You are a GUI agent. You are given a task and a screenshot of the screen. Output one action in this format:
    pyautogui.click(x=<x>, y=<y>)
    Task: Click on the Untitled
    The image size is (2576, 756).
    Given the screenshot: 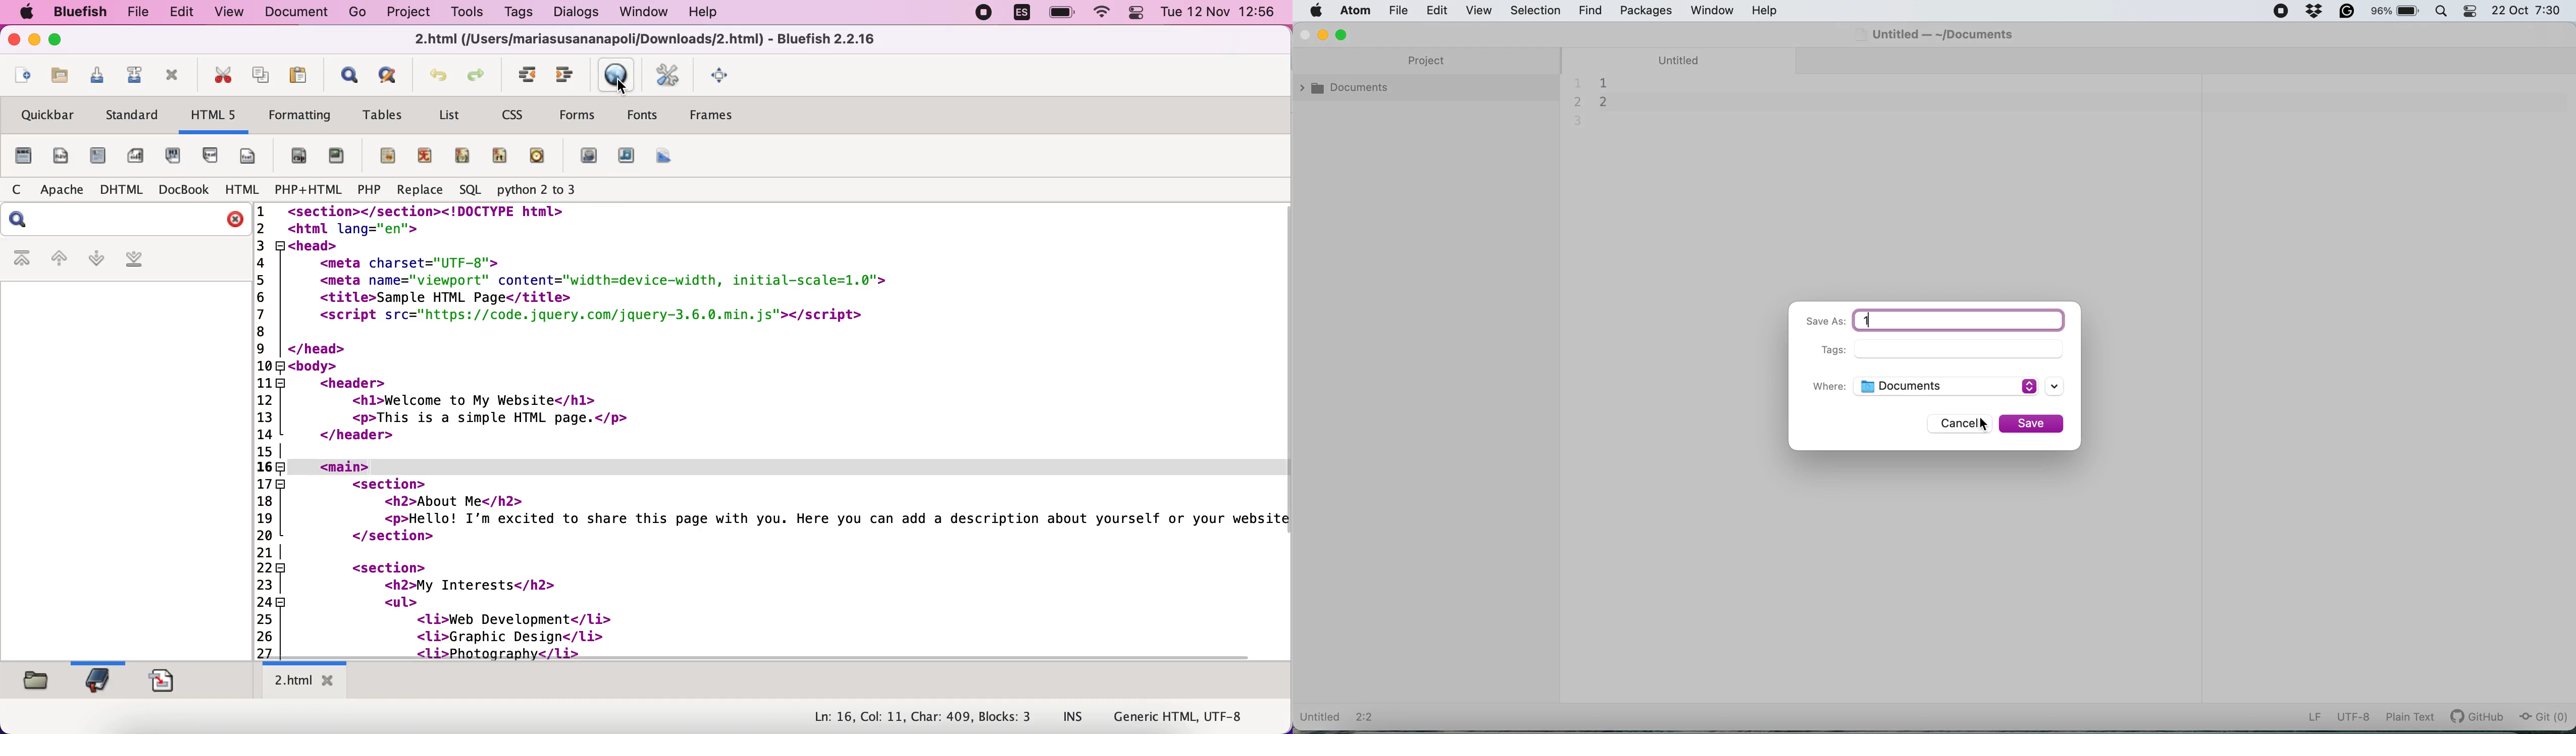 What is the action you would take?
    pyautogui.click(x=1321, y=718)
    